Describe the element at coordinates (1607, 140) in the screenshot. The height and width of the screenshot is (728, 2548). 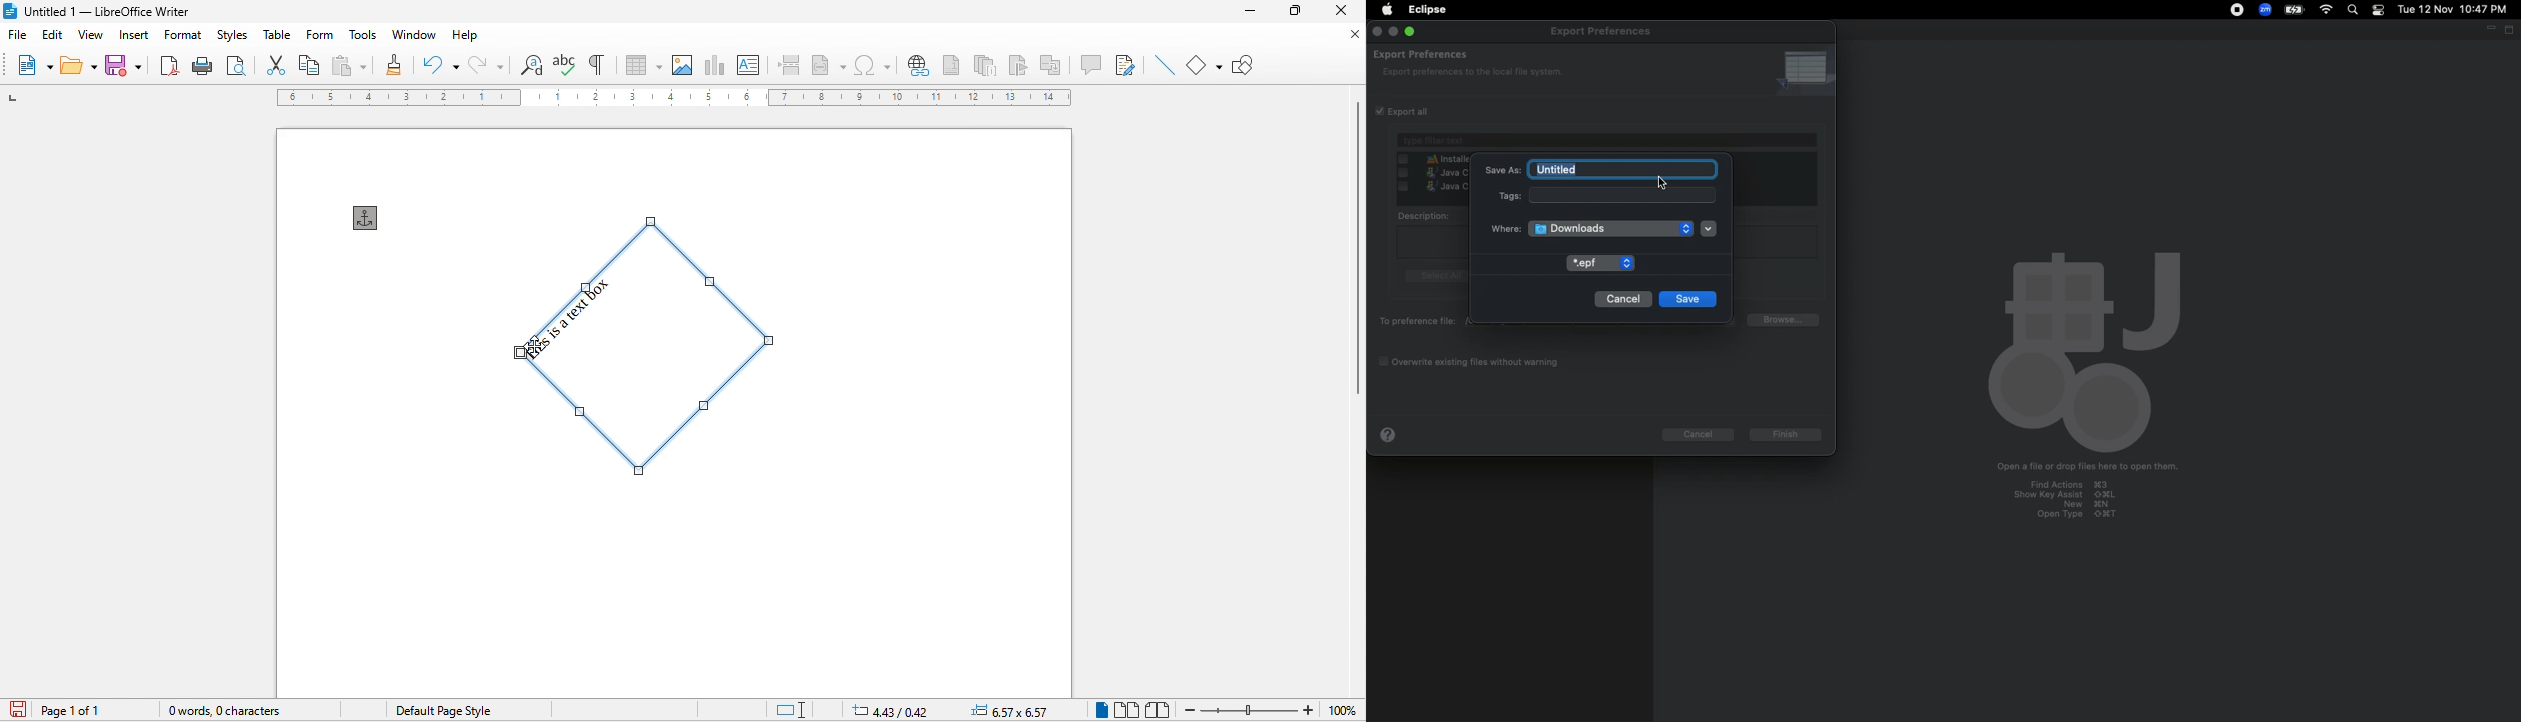
I see `Type filter text` at that location.